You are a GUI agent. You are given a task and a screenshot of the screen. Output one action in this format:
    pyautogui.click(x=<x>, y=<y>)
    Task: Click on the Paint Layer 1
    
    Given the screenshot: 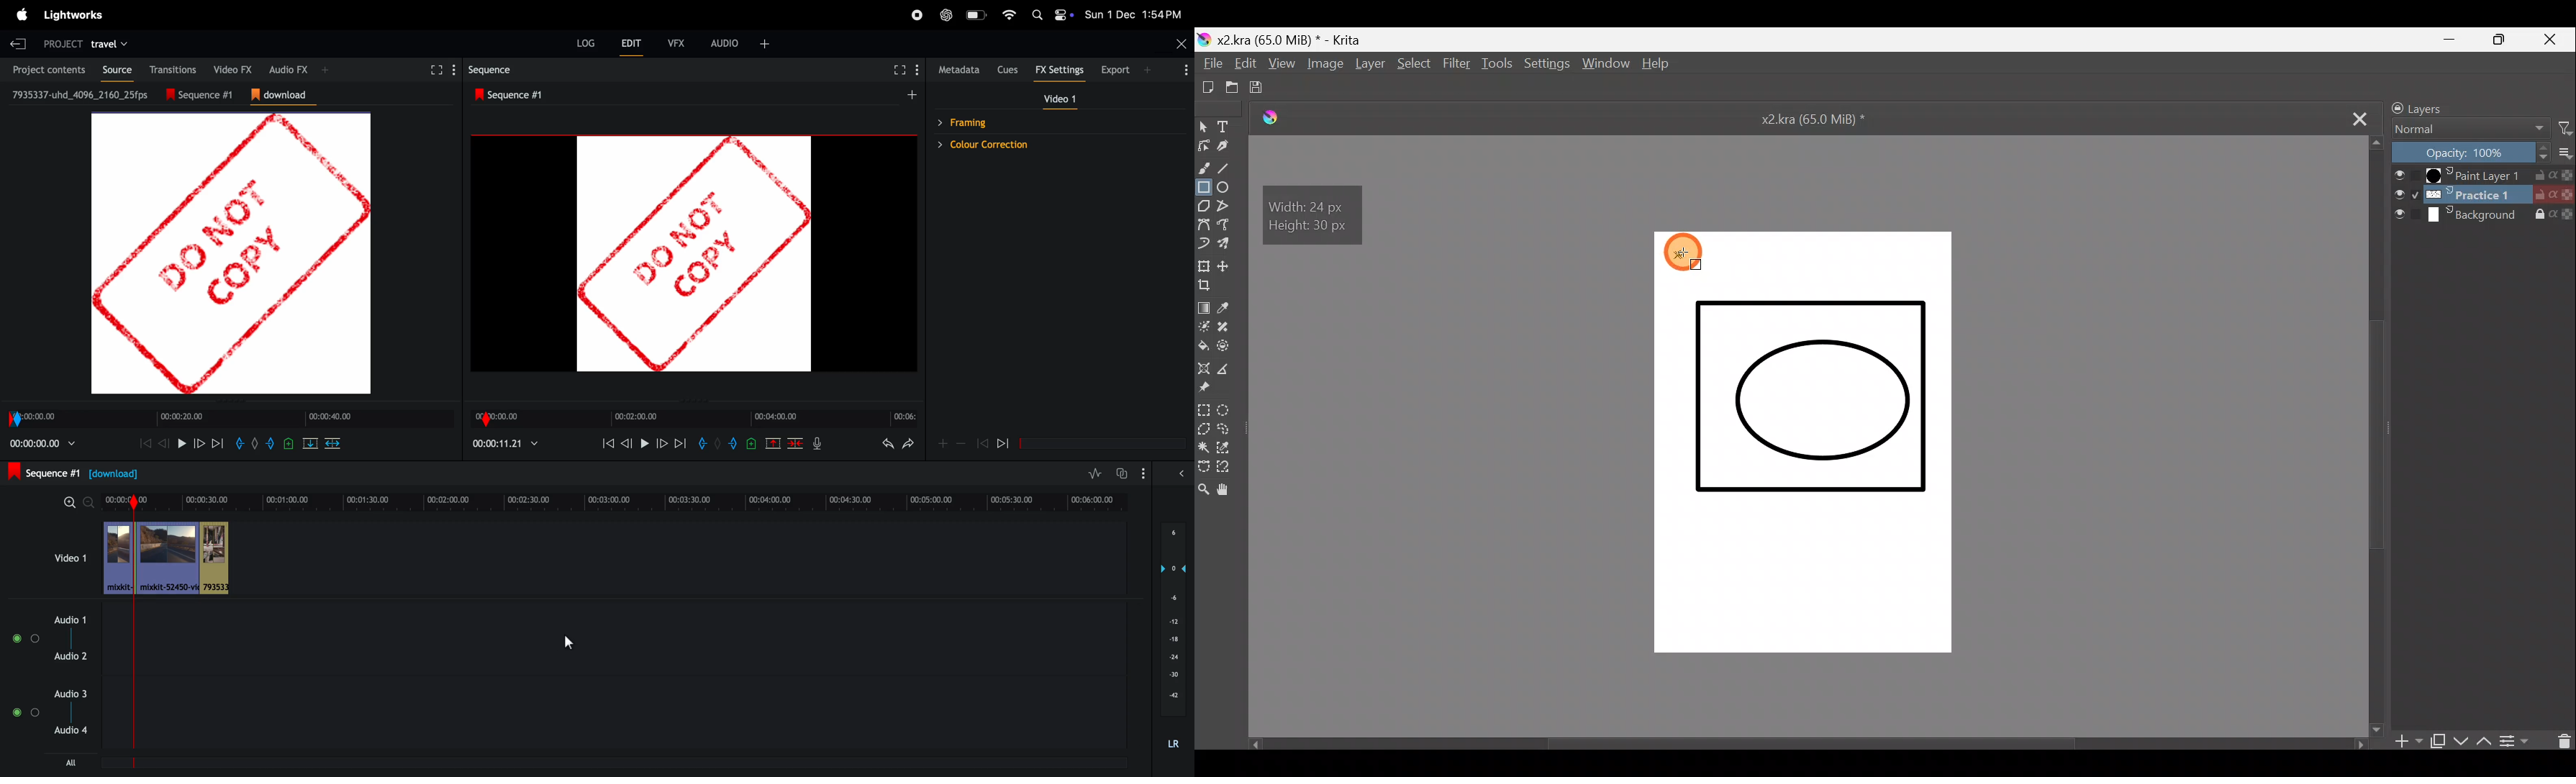 What is the action you would take?
    pyautogui.click(x=2482, y=176)
    